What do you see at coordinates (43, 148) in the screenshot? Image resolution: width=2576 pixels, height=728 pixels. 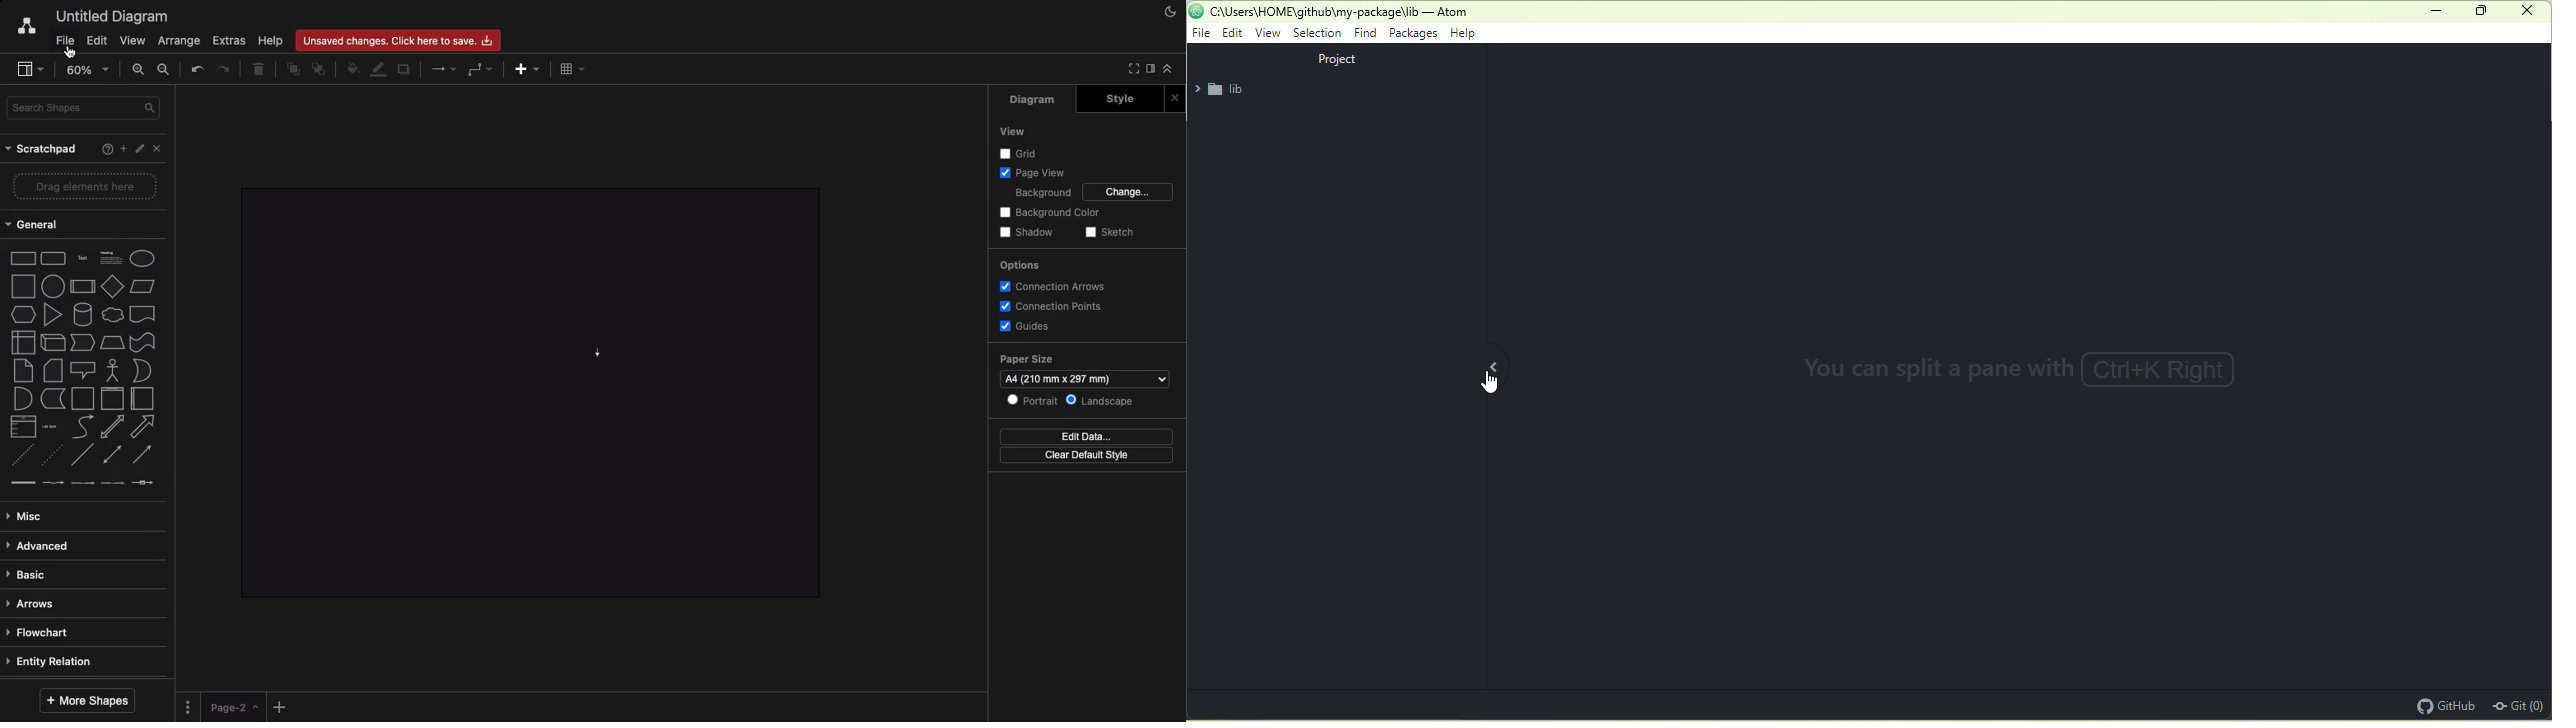 I see `Scratchpad` at bounding box center [43, 148].